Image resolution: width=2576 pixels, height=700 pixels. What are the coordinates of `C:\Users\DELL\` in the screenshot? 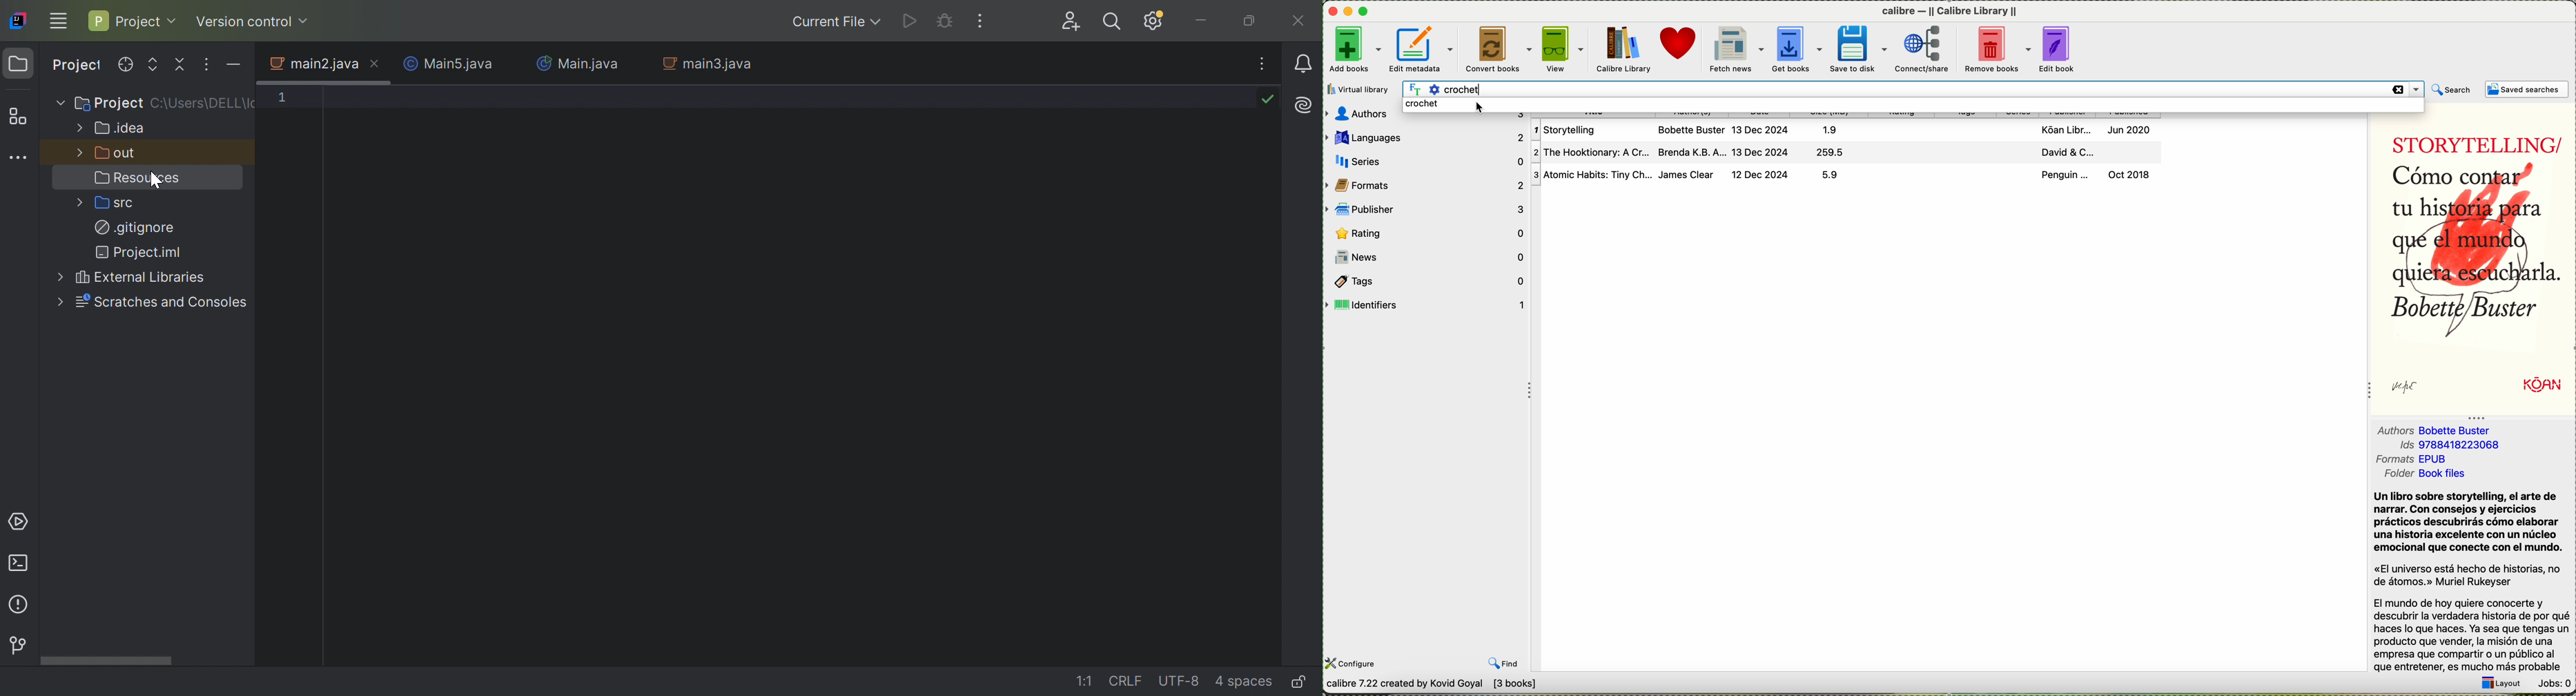 It's located at (204, 103).